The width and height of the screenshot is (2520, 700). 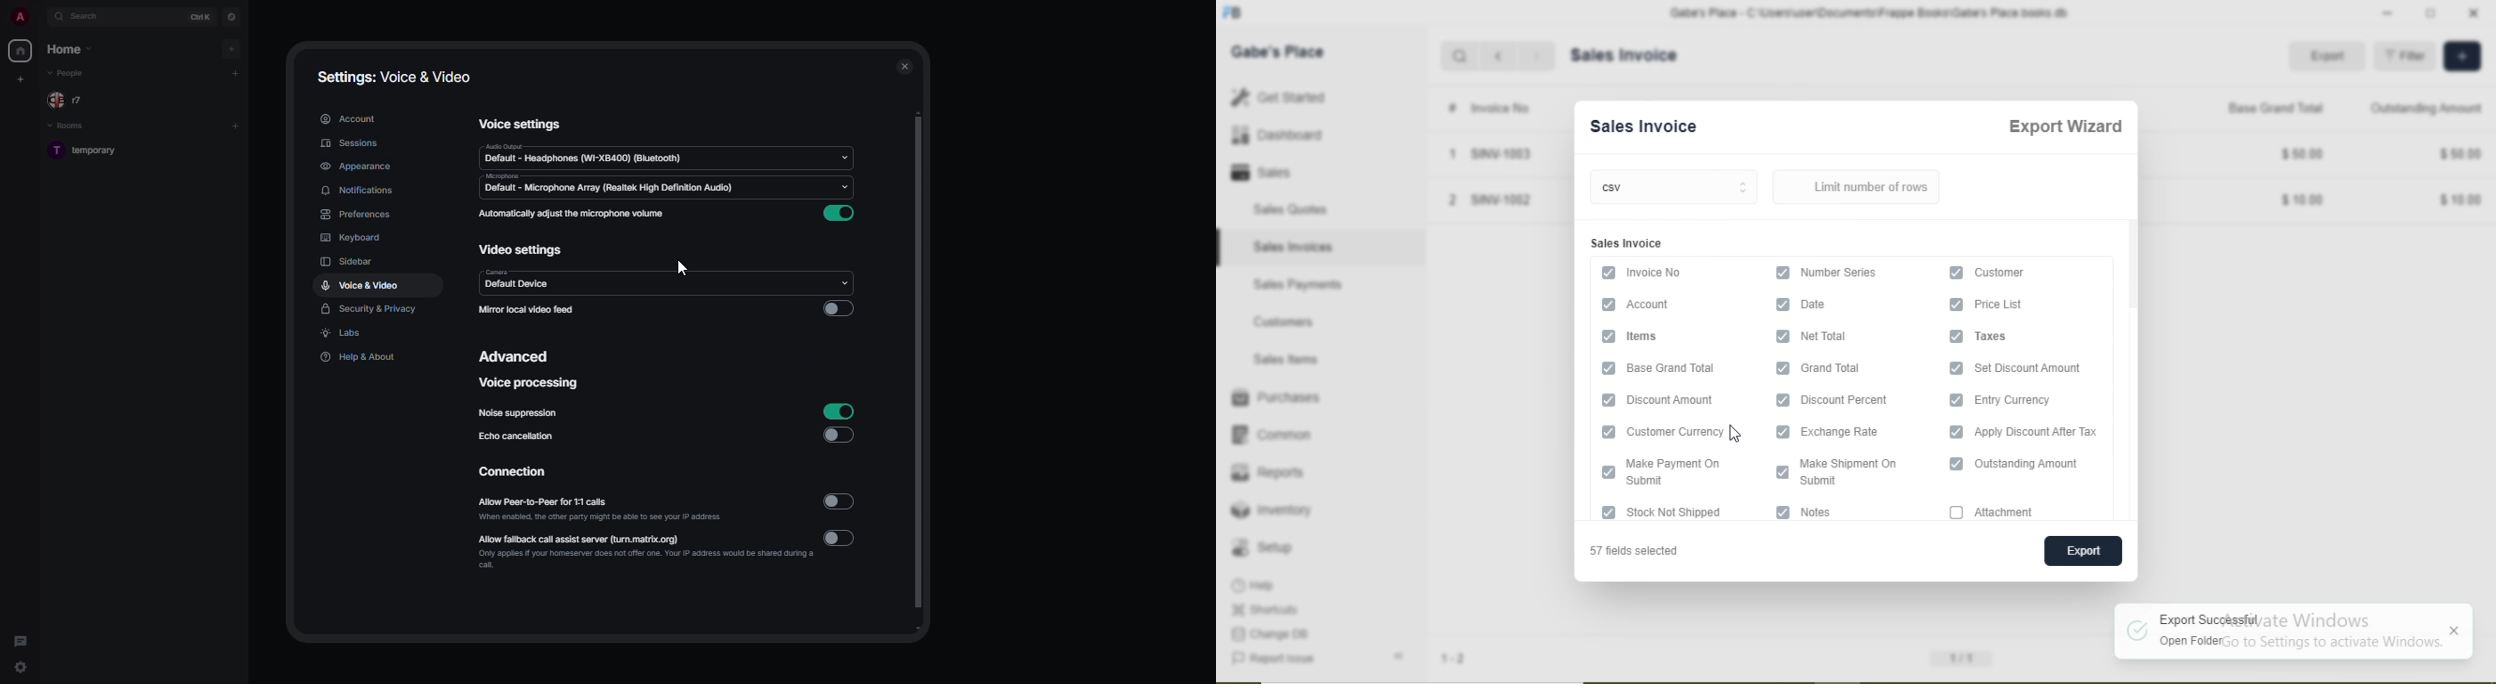 I want to click on notifications, so click(x=356, y=190).